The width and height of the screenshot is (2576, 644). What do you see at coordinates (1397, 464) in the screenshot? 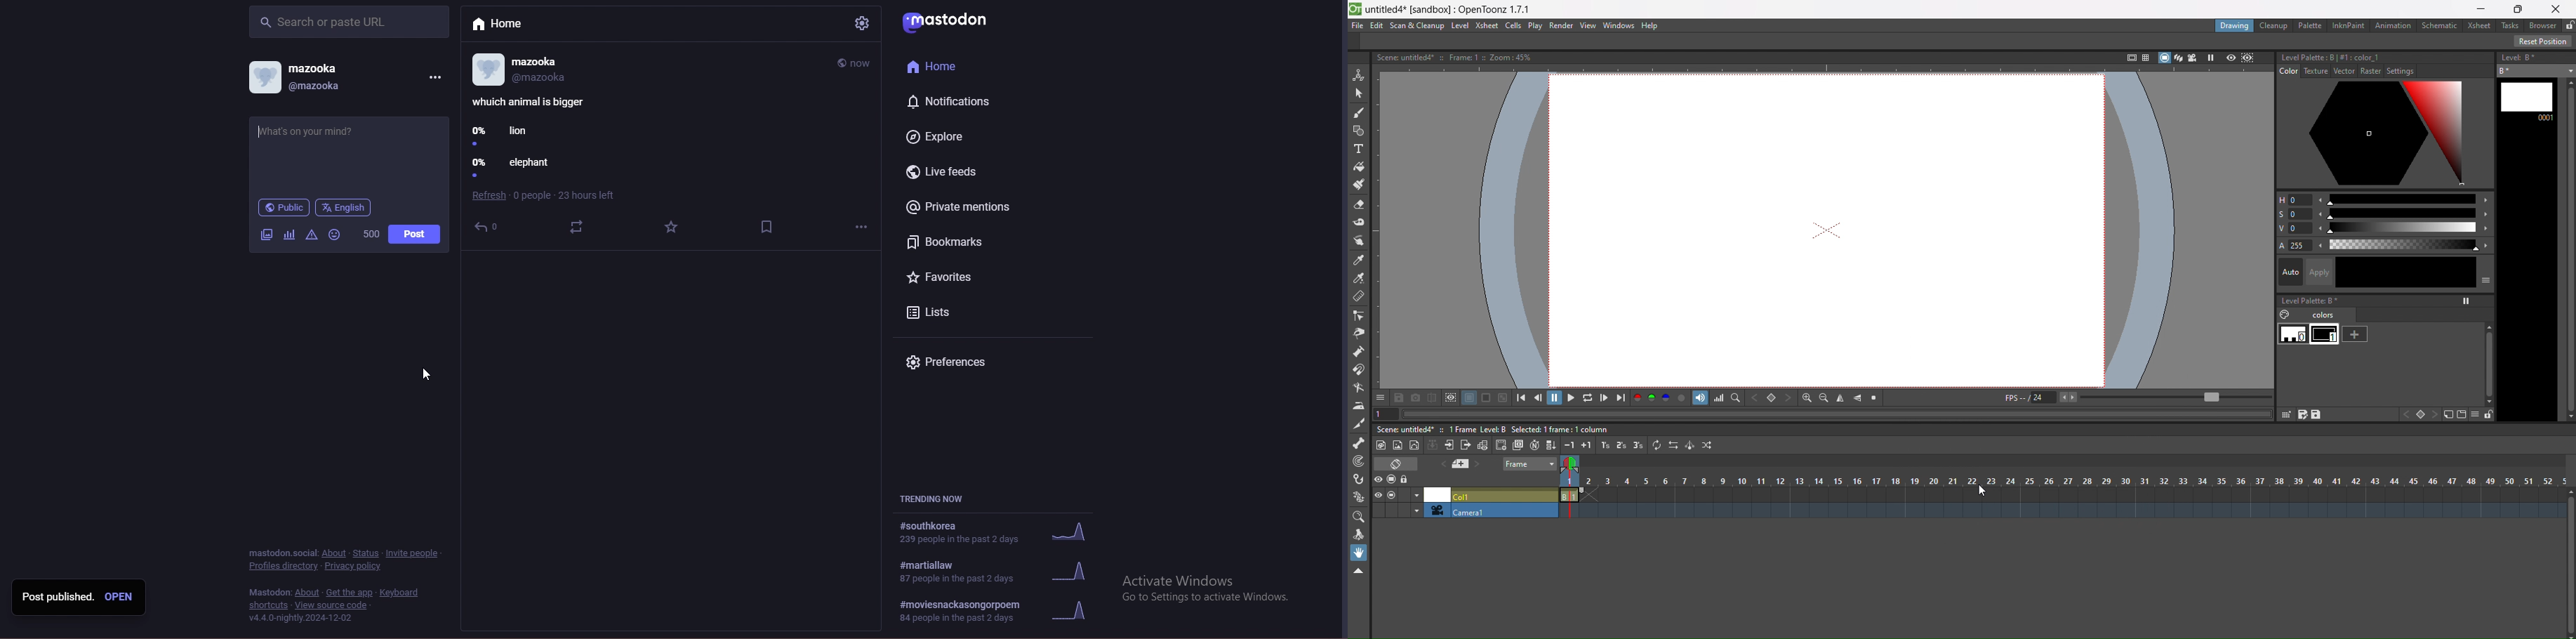
I see `` at bounding box center [1397, 464].